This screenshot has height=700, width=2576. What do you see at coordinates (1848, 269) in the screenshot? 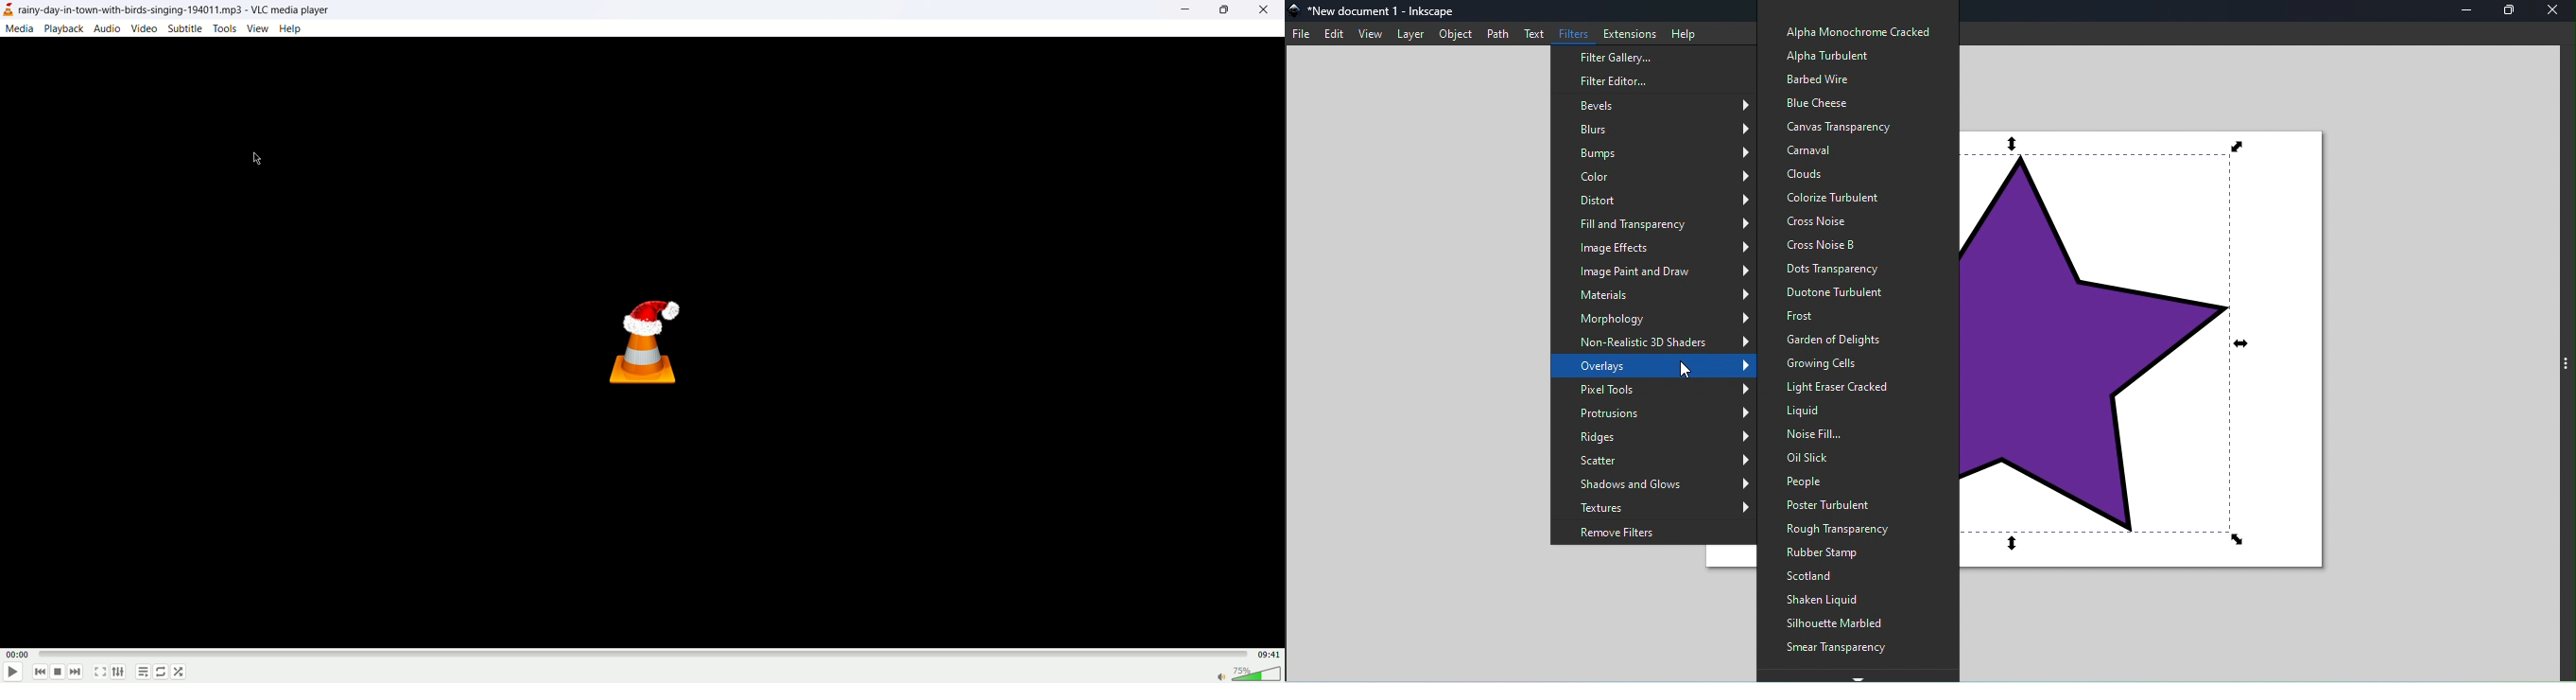
I see `Dots transparency` at bounding box center [1848, 269].